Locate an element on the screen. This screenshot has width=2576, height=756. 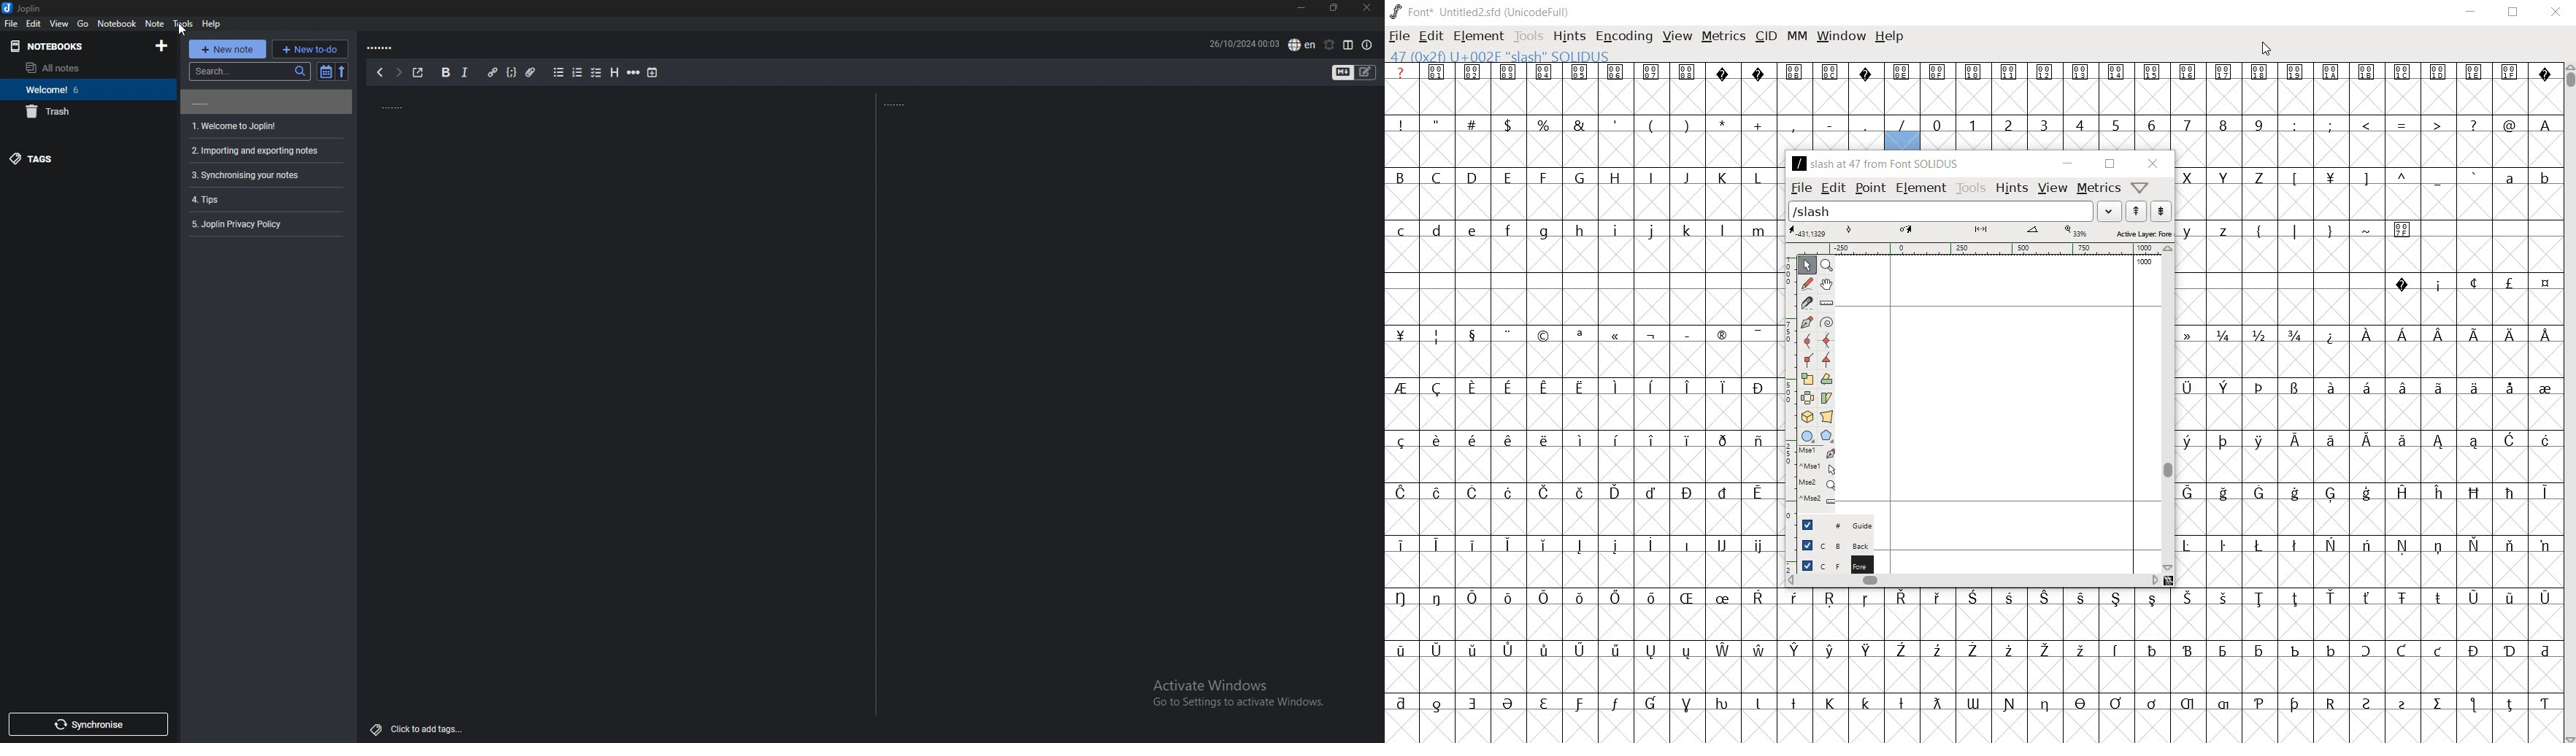
measure a distance, angle between points is located at coordinates (1826, 303).